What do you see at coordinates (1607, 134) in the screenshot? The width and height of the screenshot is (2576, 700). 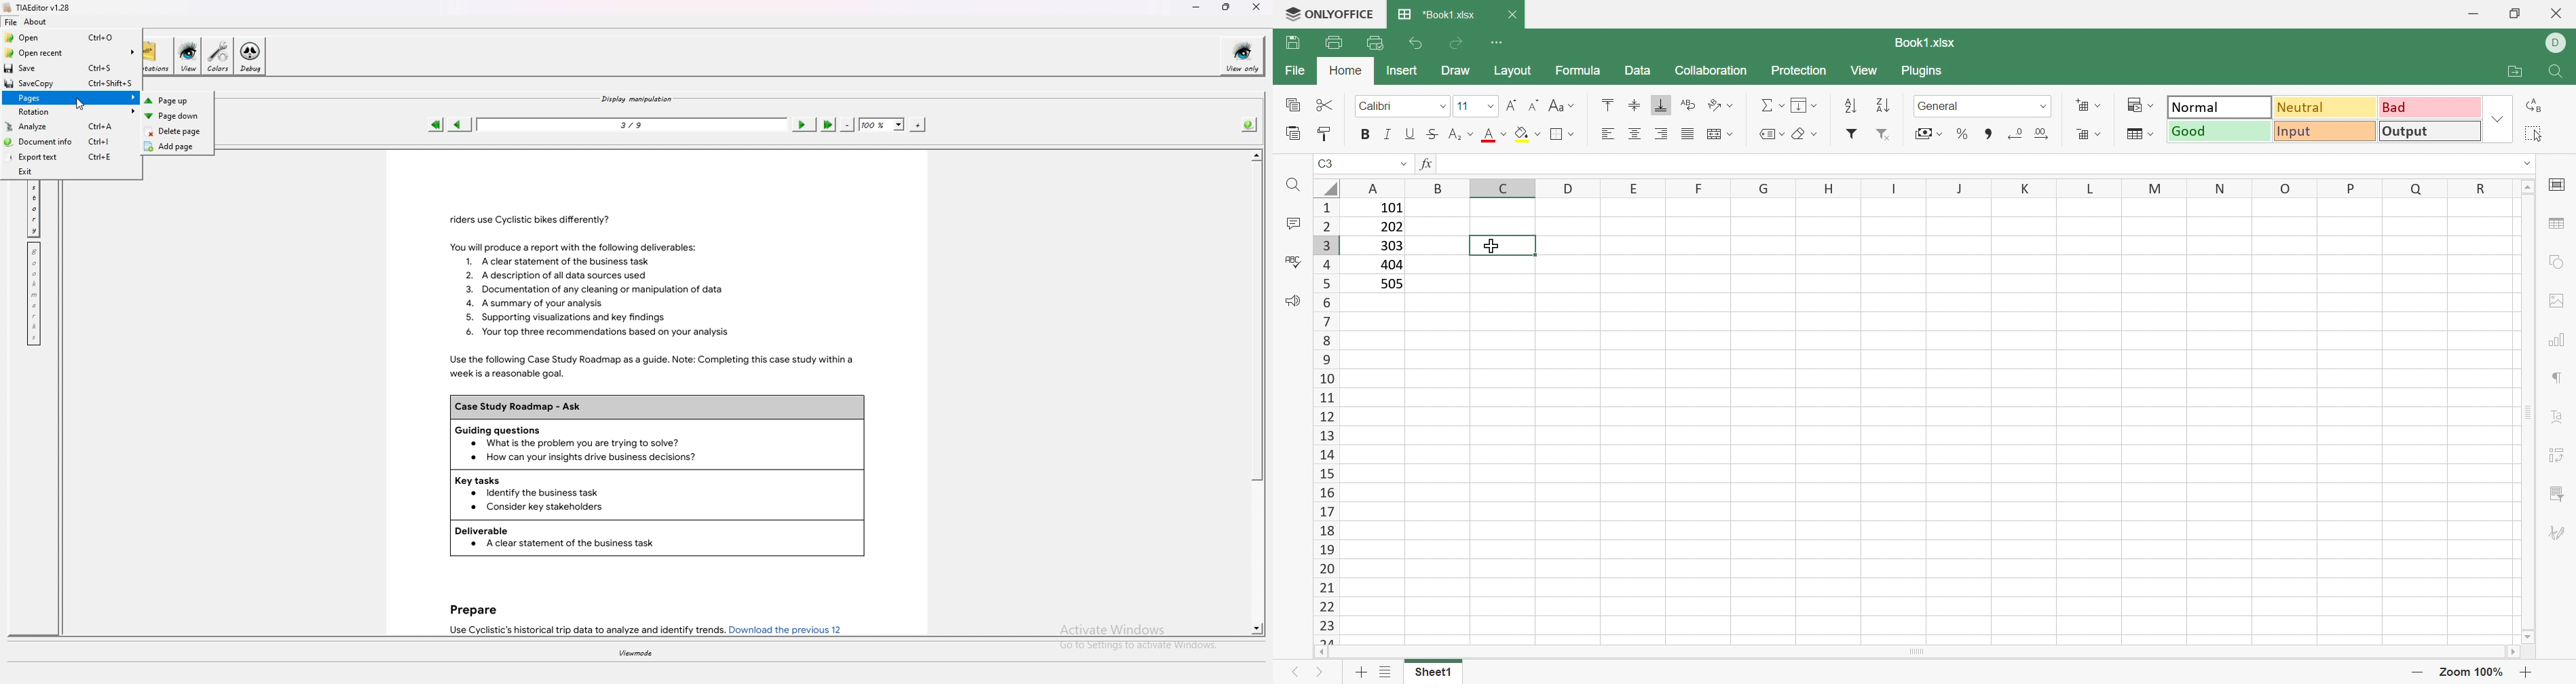 I see `Align Left` at bounding box center [1607, 134].